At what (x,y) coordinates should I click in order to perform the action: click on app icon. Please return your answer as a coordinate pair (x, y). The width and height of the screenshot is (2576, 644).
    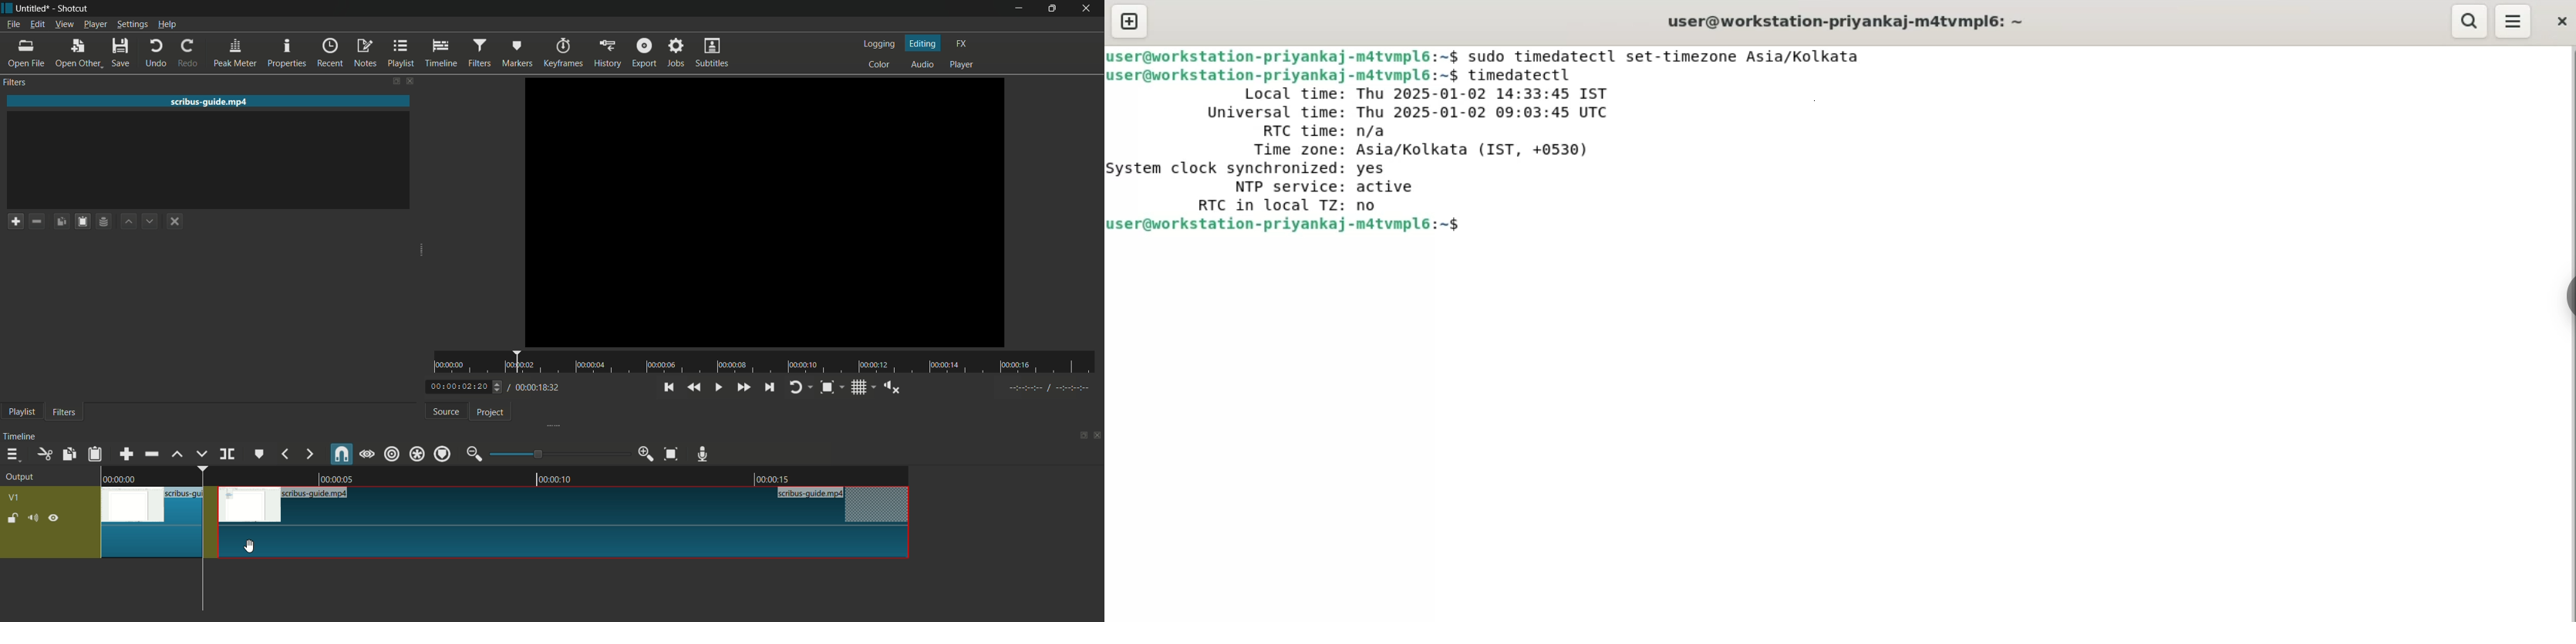
    Looking at the image, I should click on (7, 7).